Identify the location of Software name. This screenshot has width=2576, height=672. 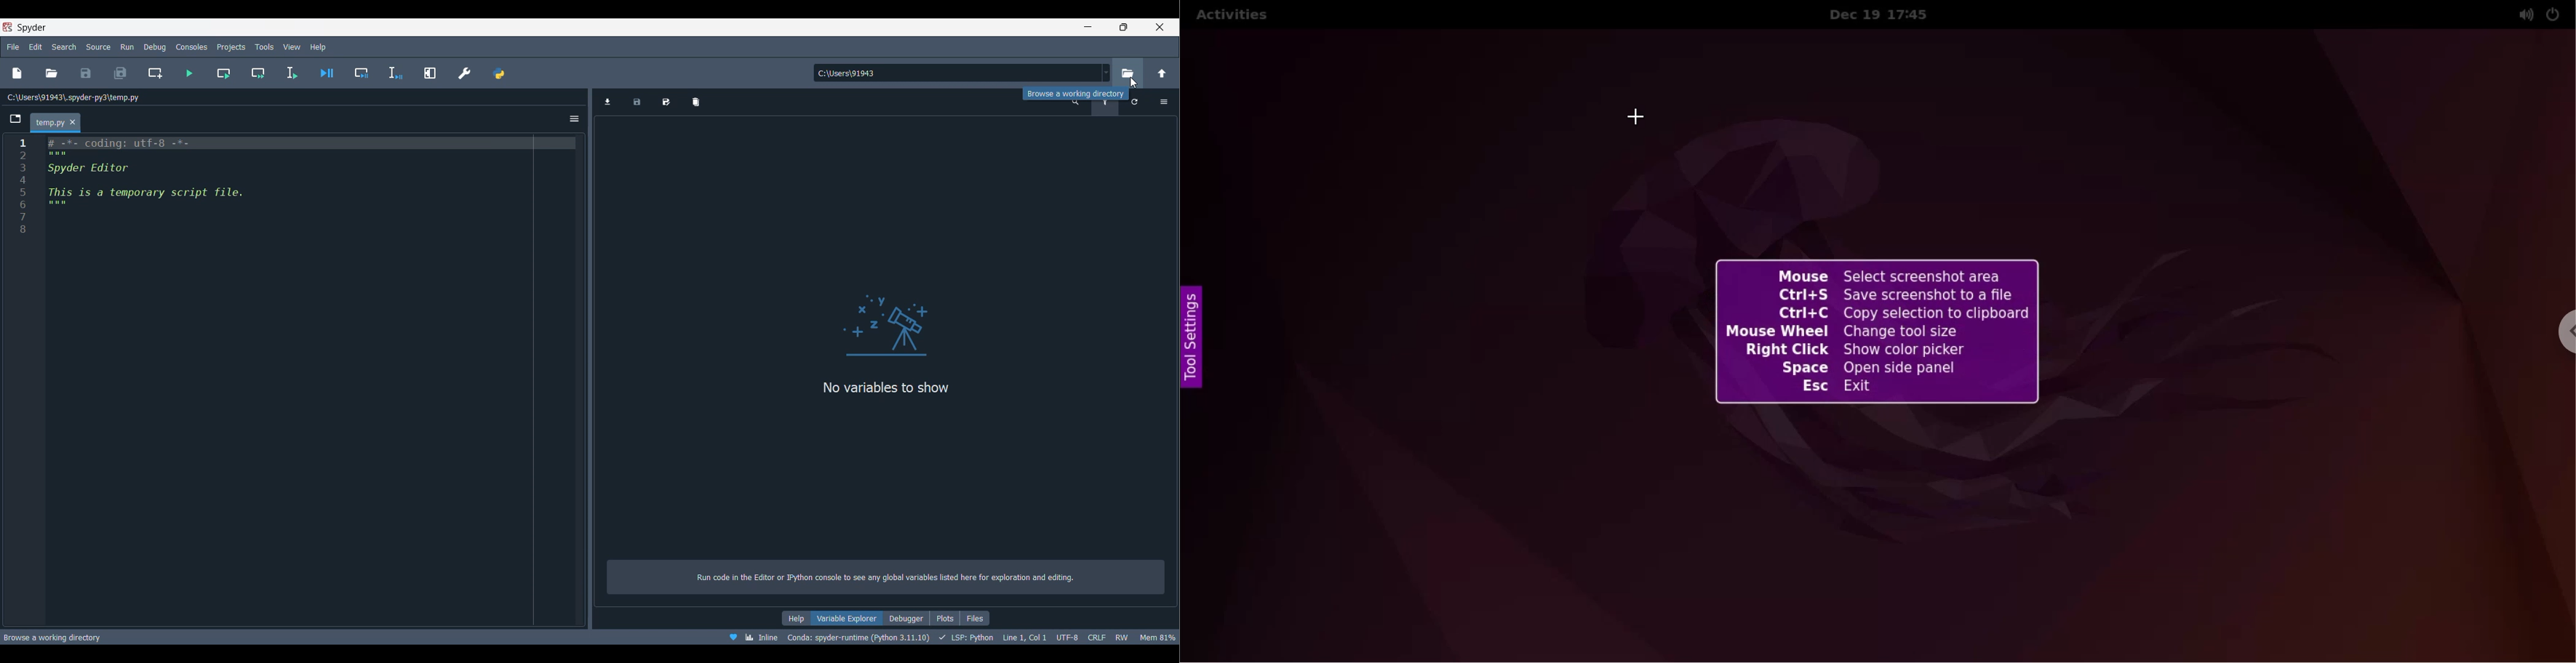
(31, 28).